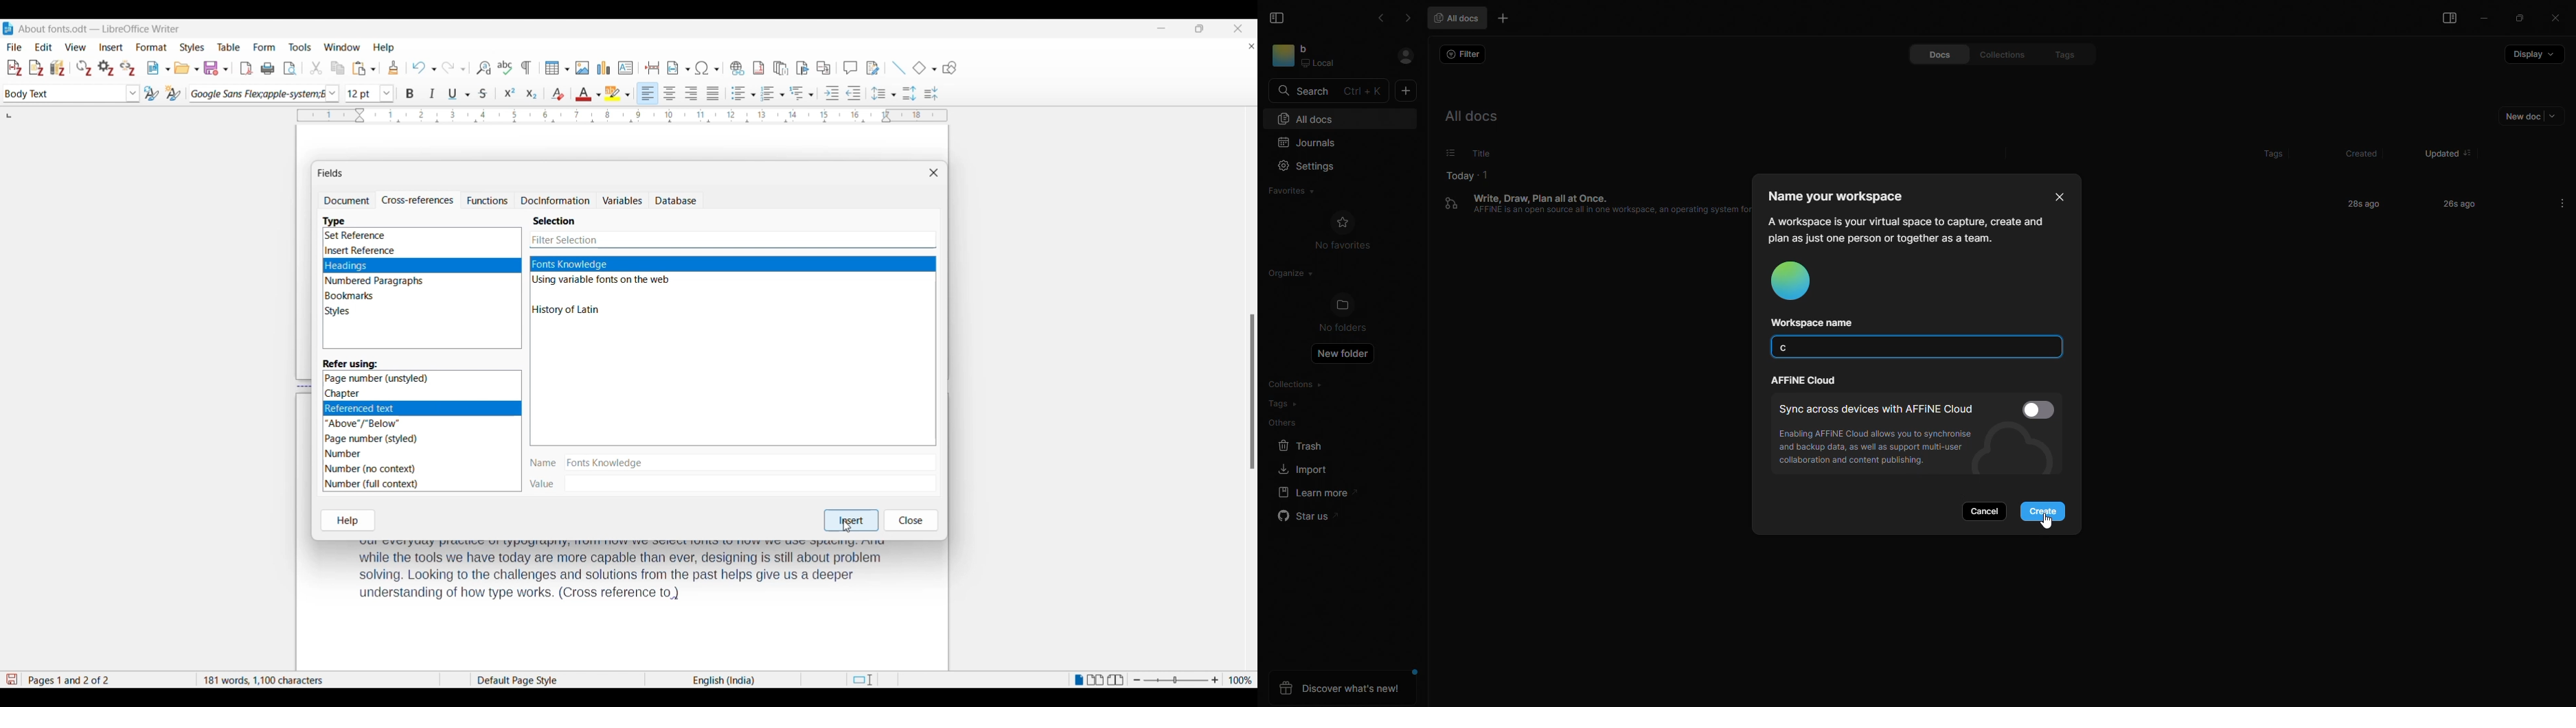 The width and height of the screenshot is (2576, 728). What do you see at coordinates (611, 115) in the screenshot?
I see `Horizontal ruler` at bounding box center [611, 115].